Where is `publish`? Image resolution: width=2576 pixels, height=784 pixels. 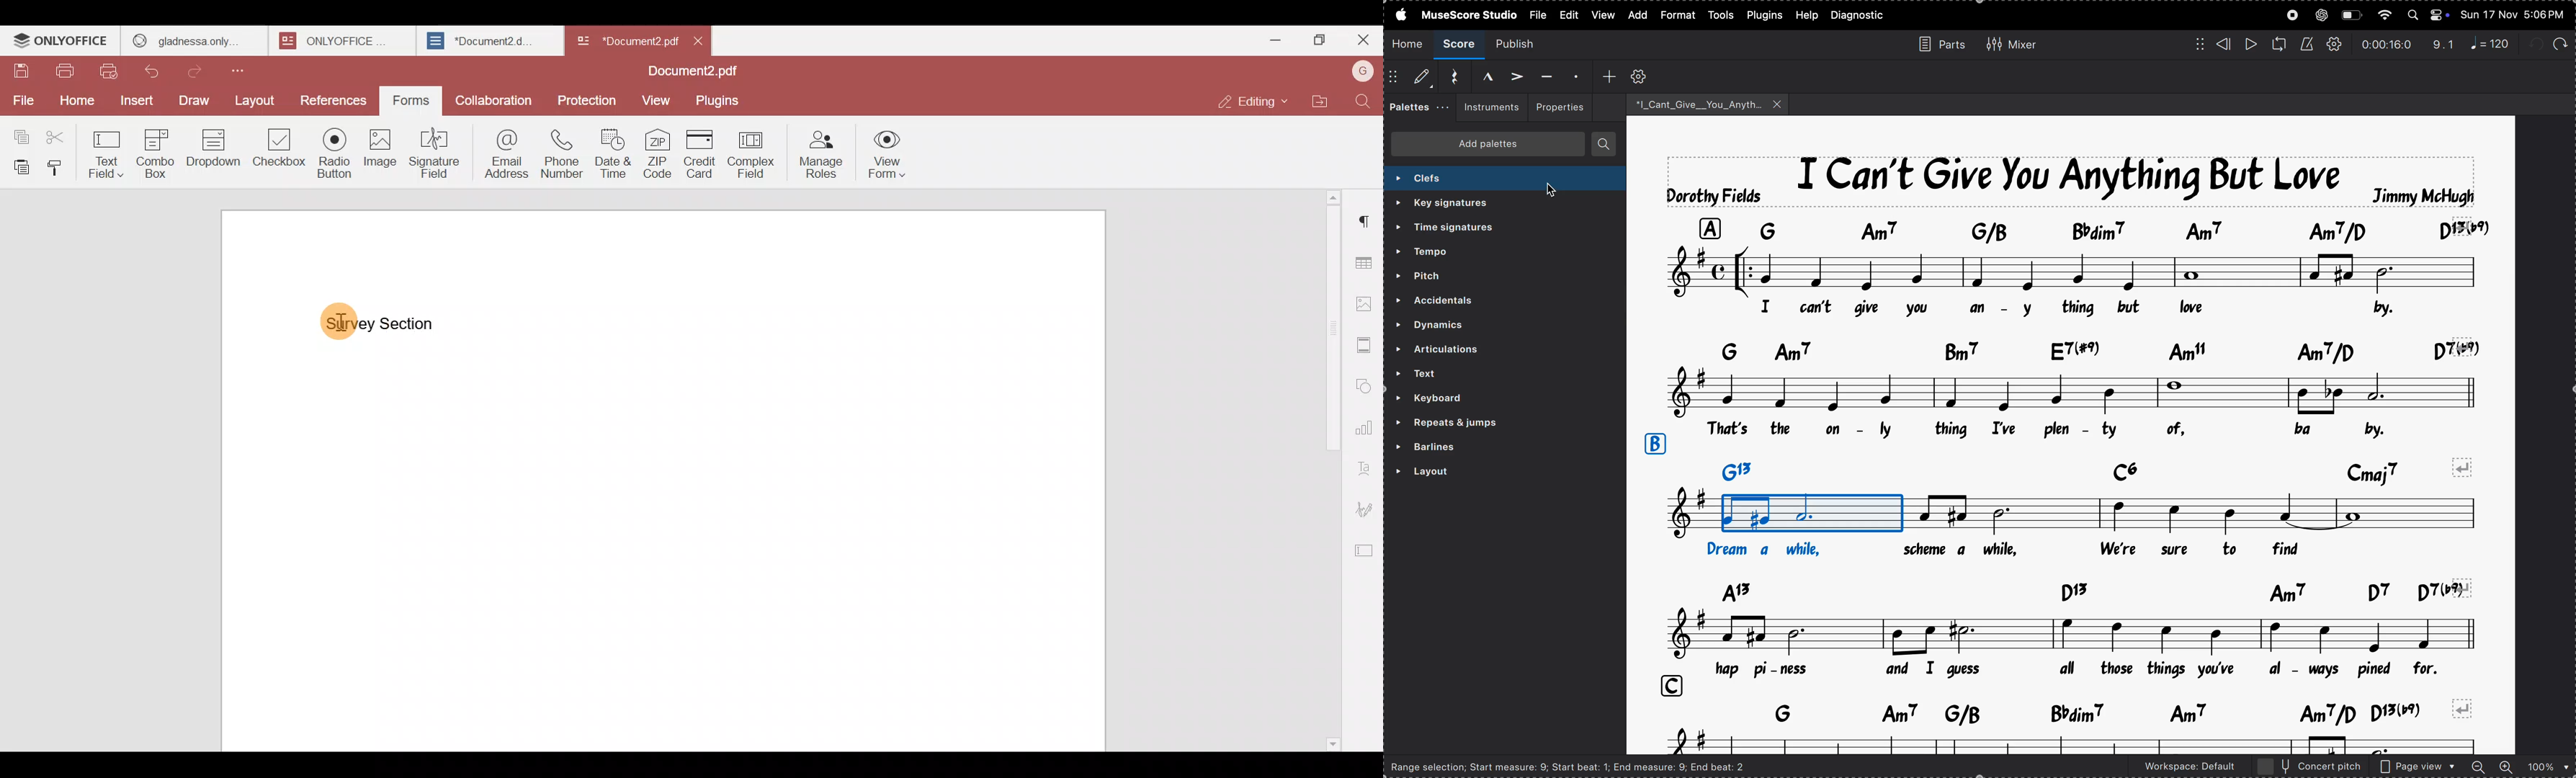
publish is located at coordinates (1521, 44).